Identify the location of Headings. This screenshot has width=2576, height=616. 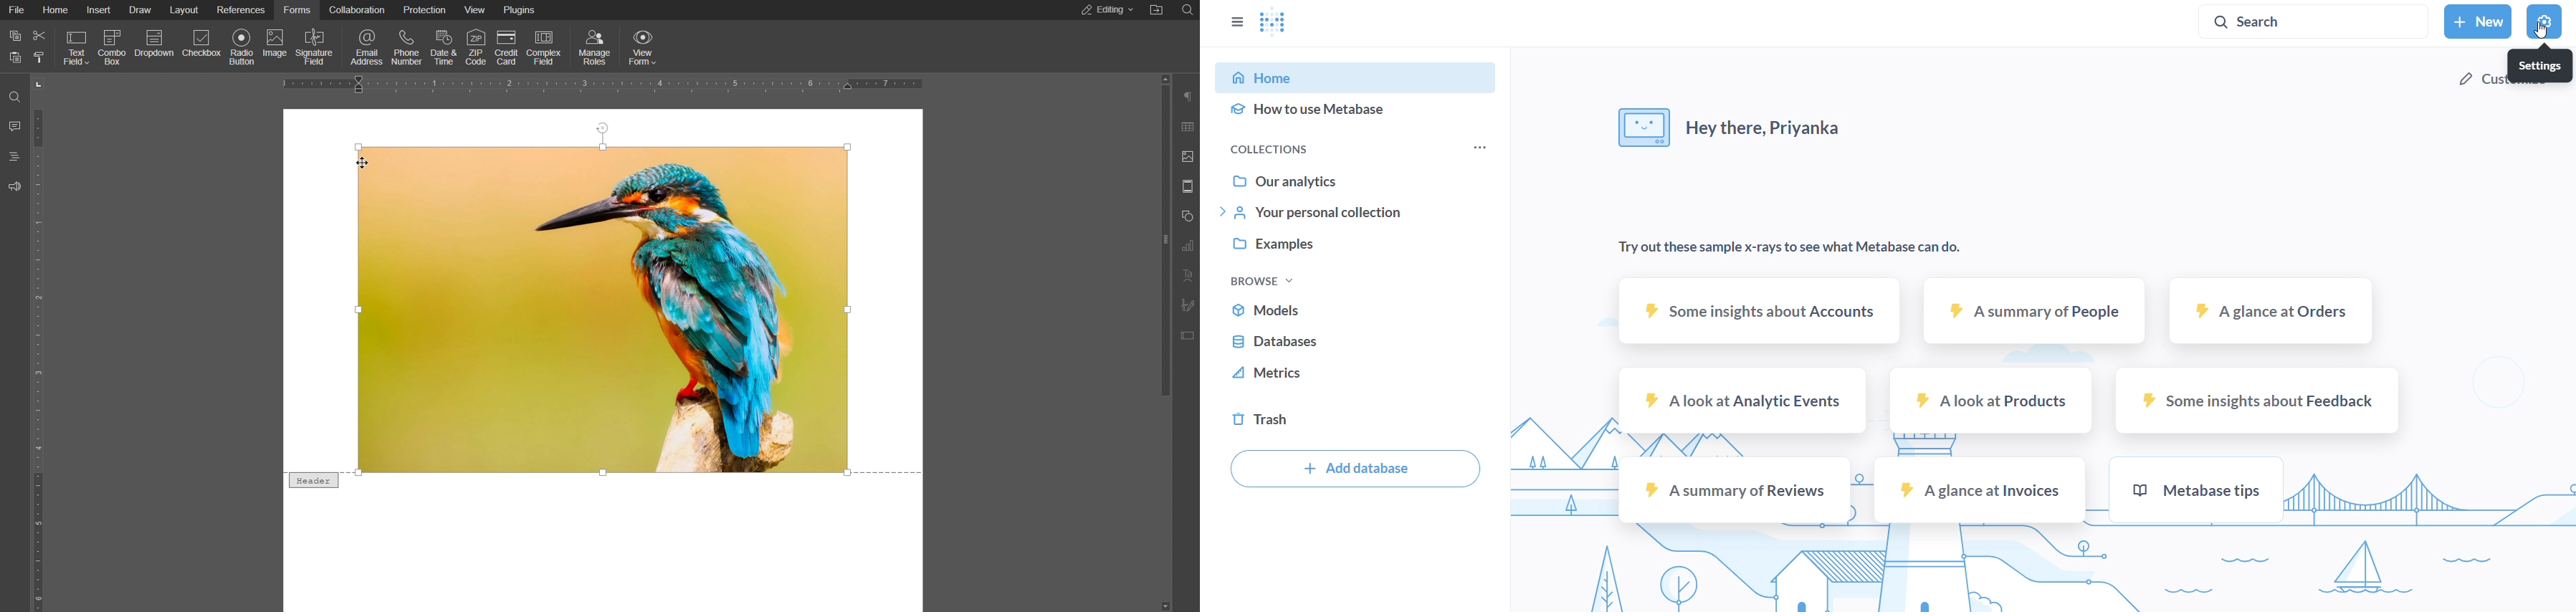
(14, 157).